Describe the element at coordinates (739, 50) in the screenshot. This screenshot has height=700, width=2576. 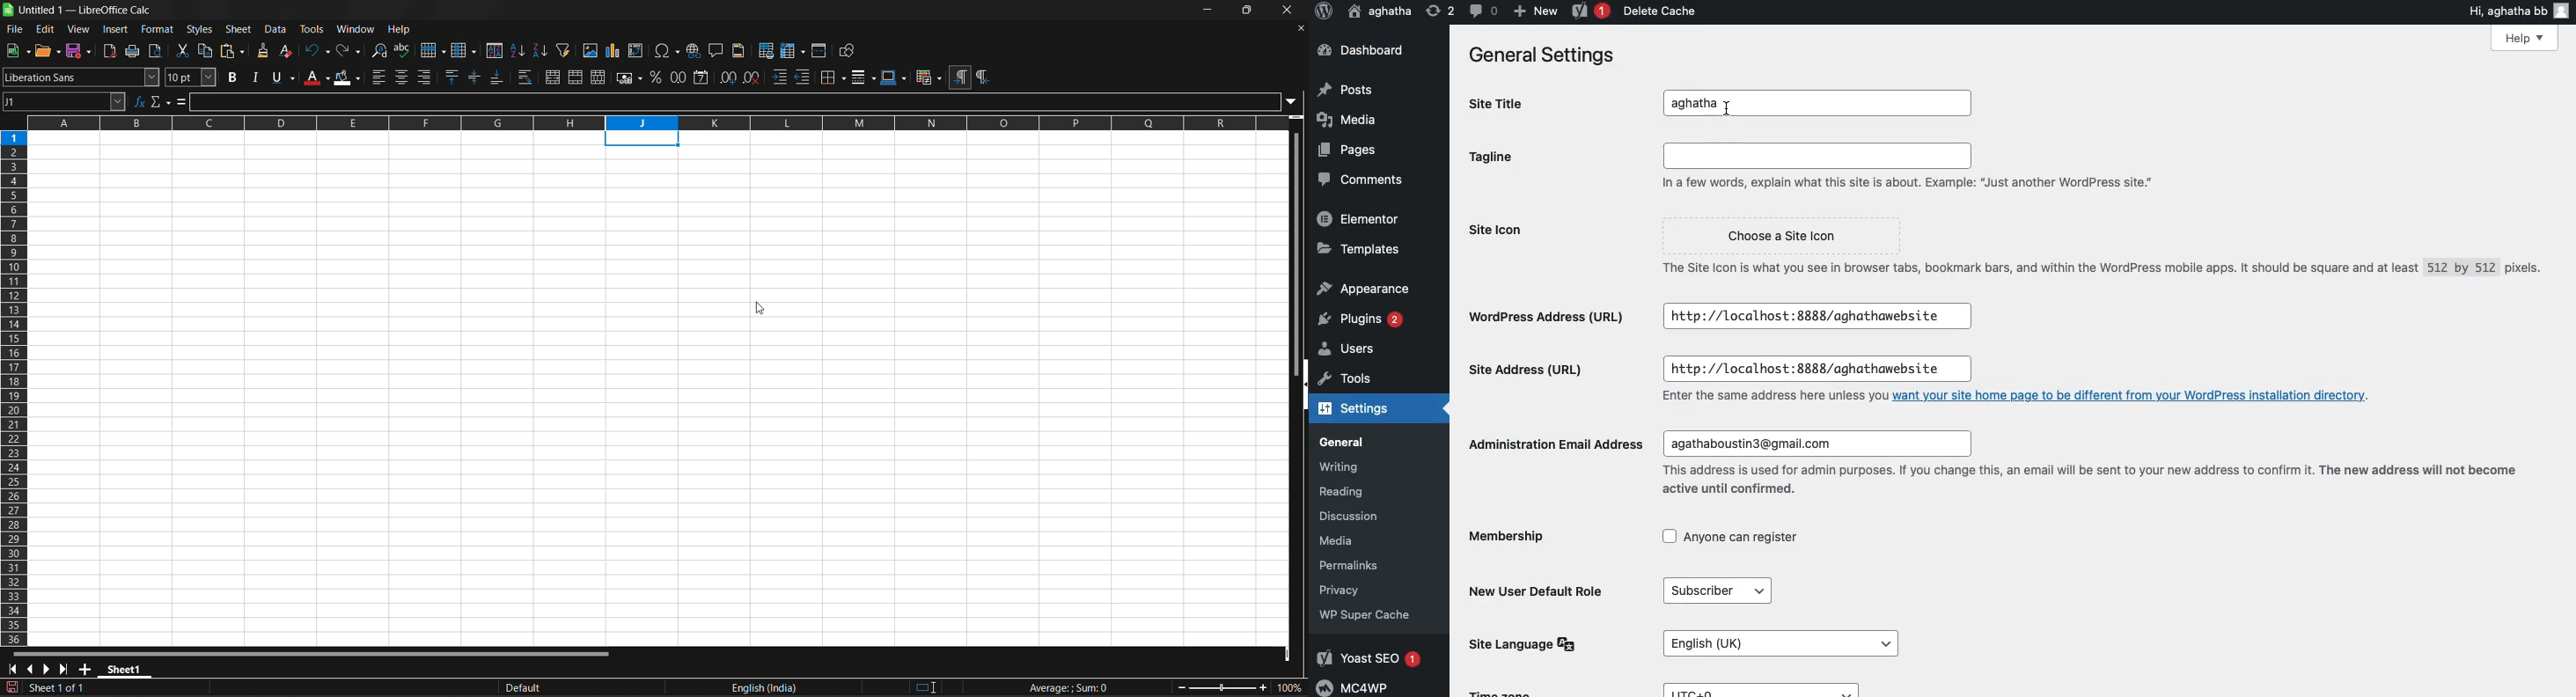
I see `headers and footers` at that location.